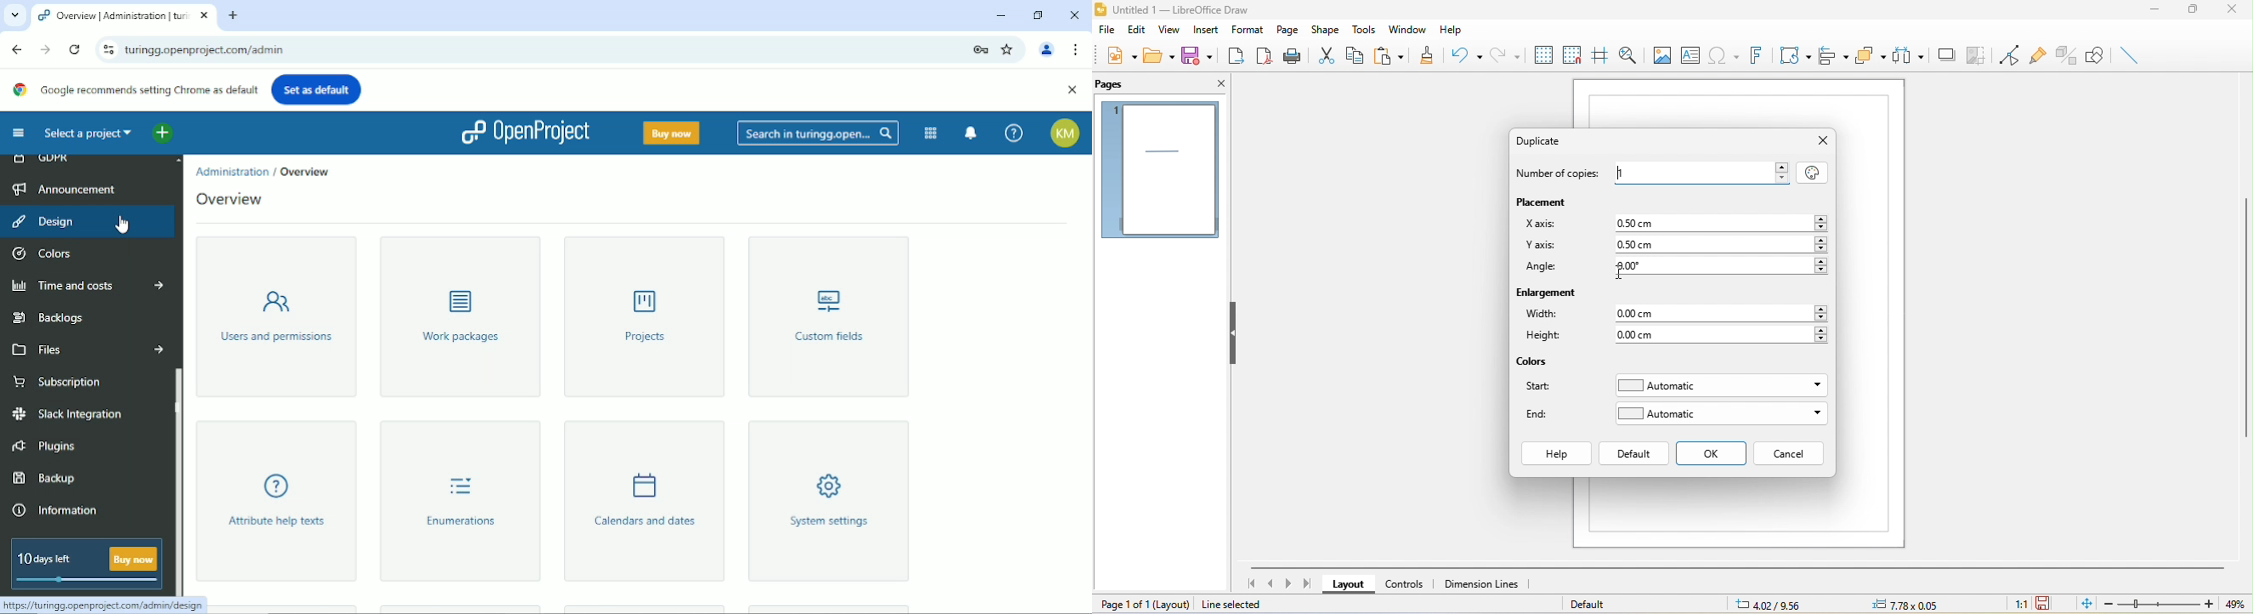  I want to click on start, so click(1544, 389).